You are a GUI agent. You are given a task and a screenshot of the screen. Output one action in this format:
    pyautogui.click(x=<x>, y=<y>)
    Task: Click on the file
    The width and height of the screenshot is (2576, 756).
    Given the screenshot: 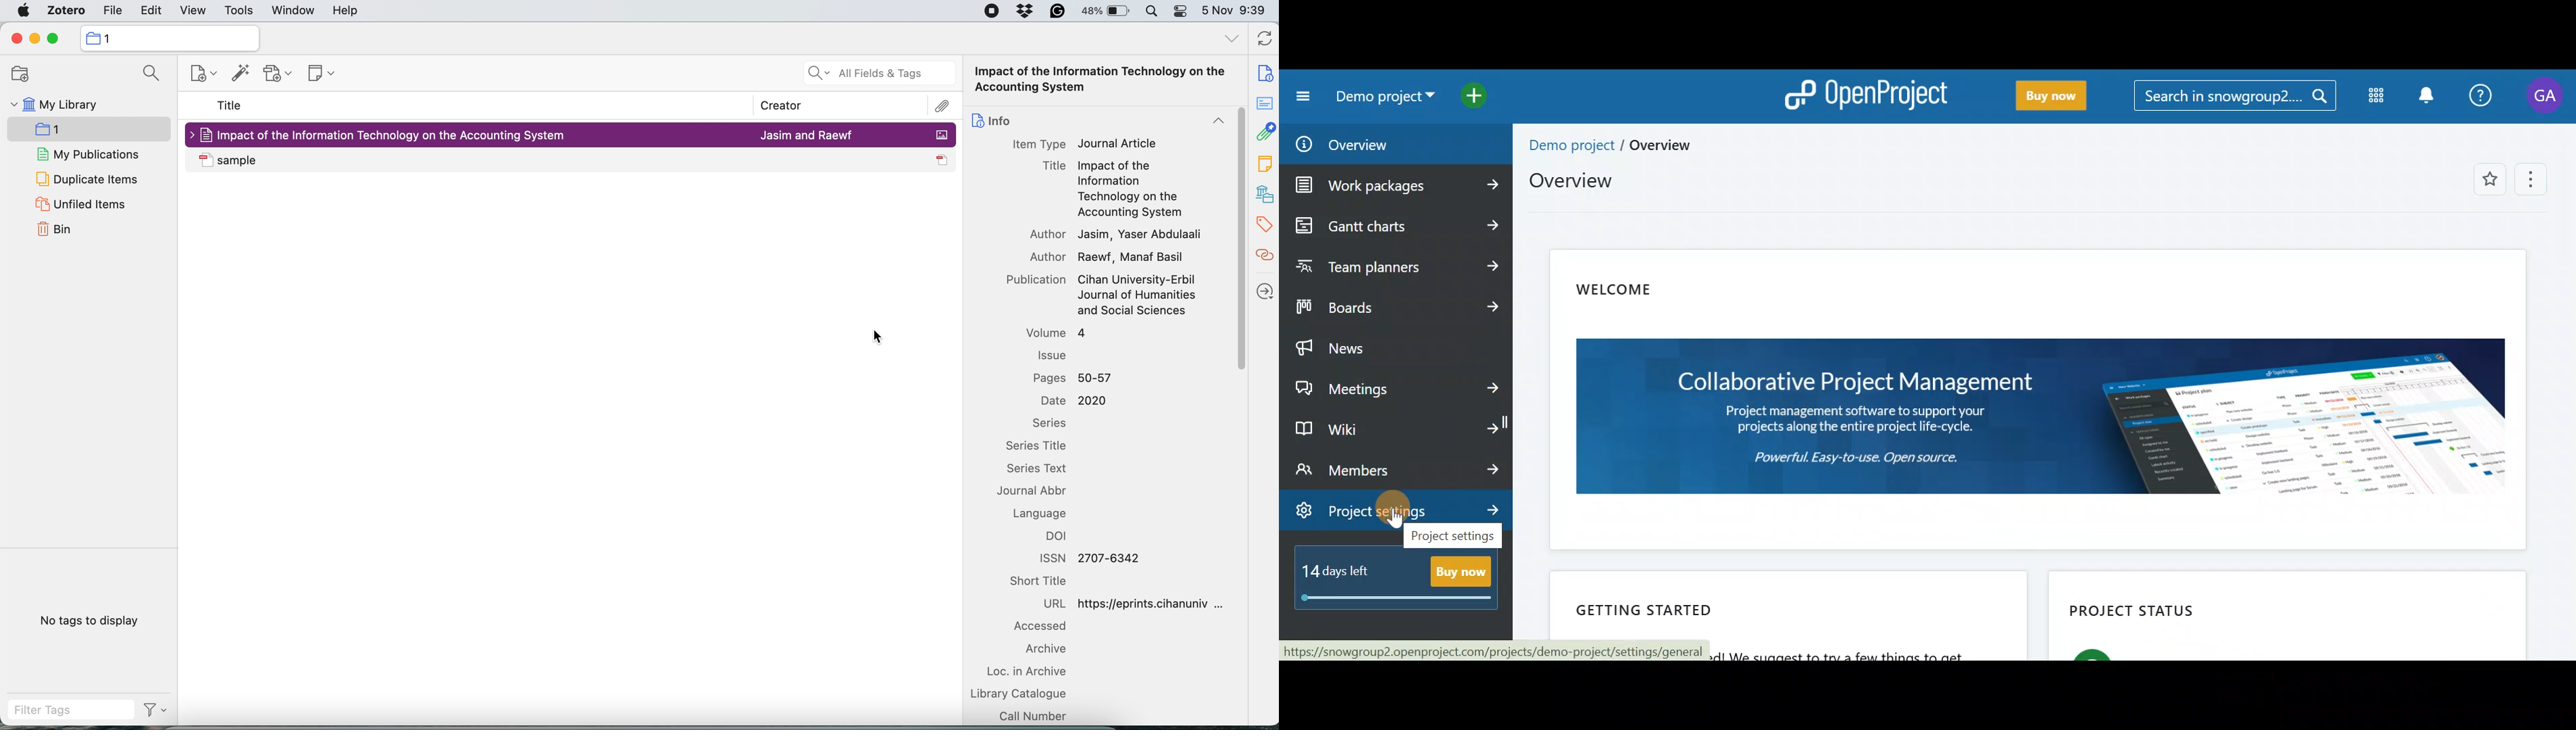 What is the action you would take?
    pyautogui.click(x=113, y=12)
    